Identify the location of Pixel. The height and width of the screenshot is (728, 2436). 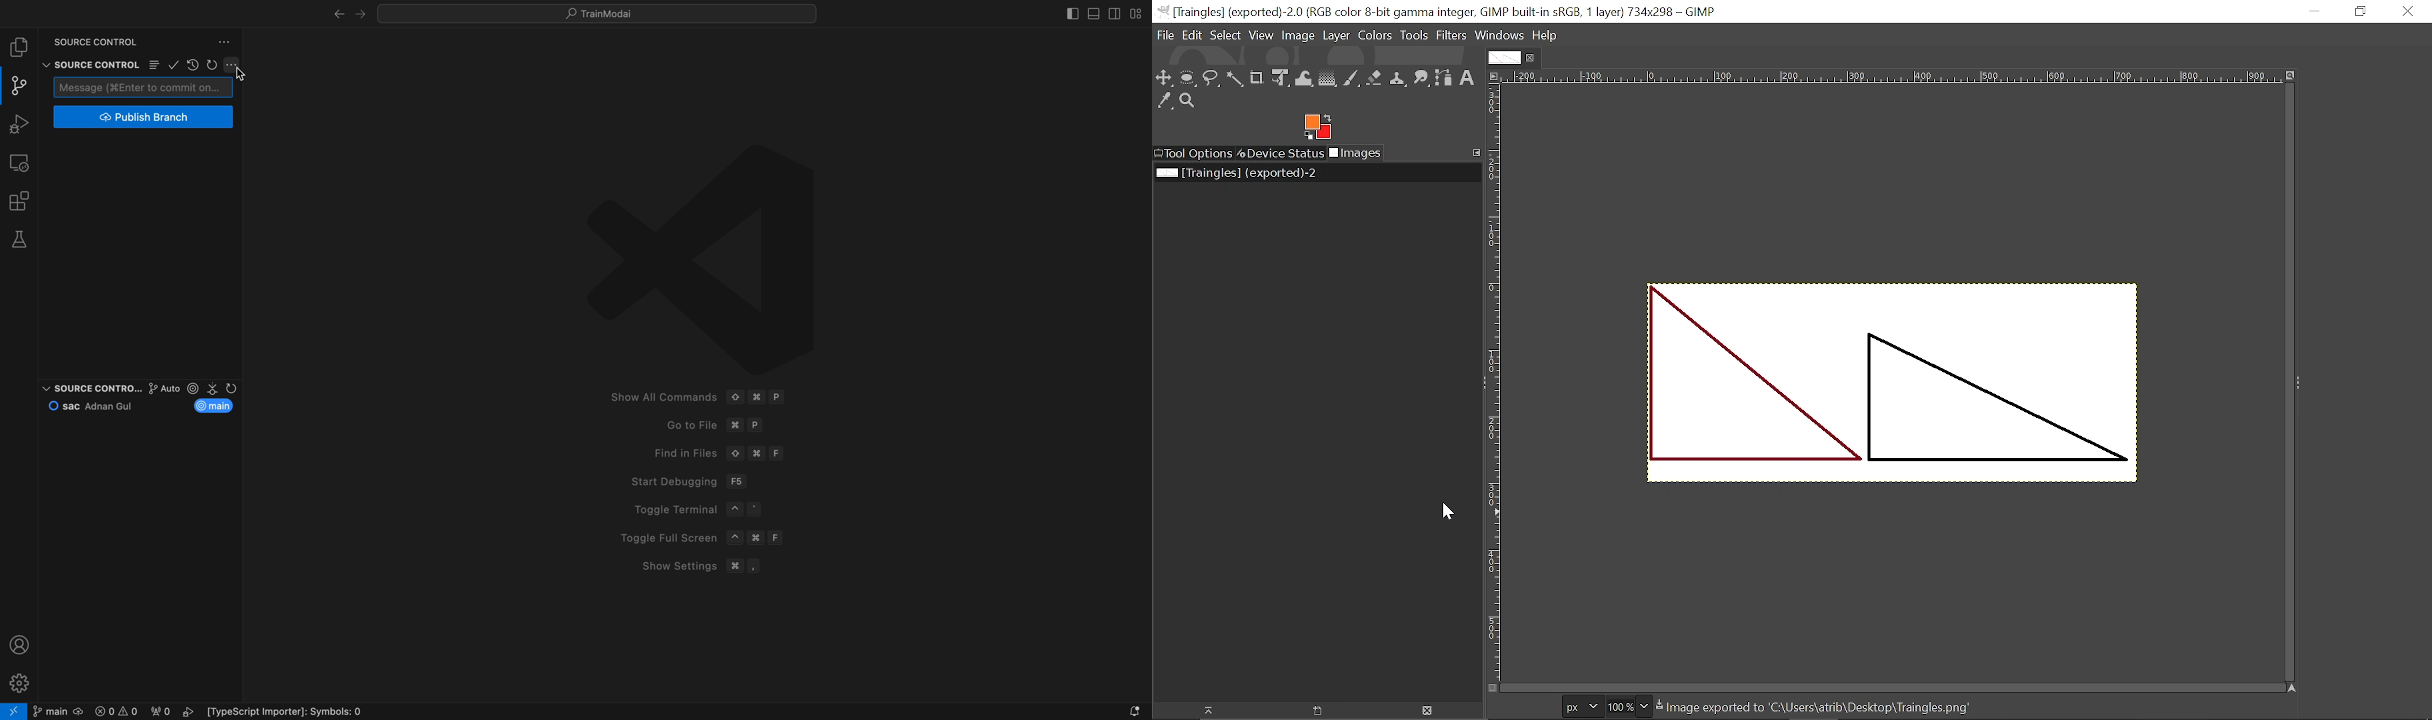
(1583, 706).